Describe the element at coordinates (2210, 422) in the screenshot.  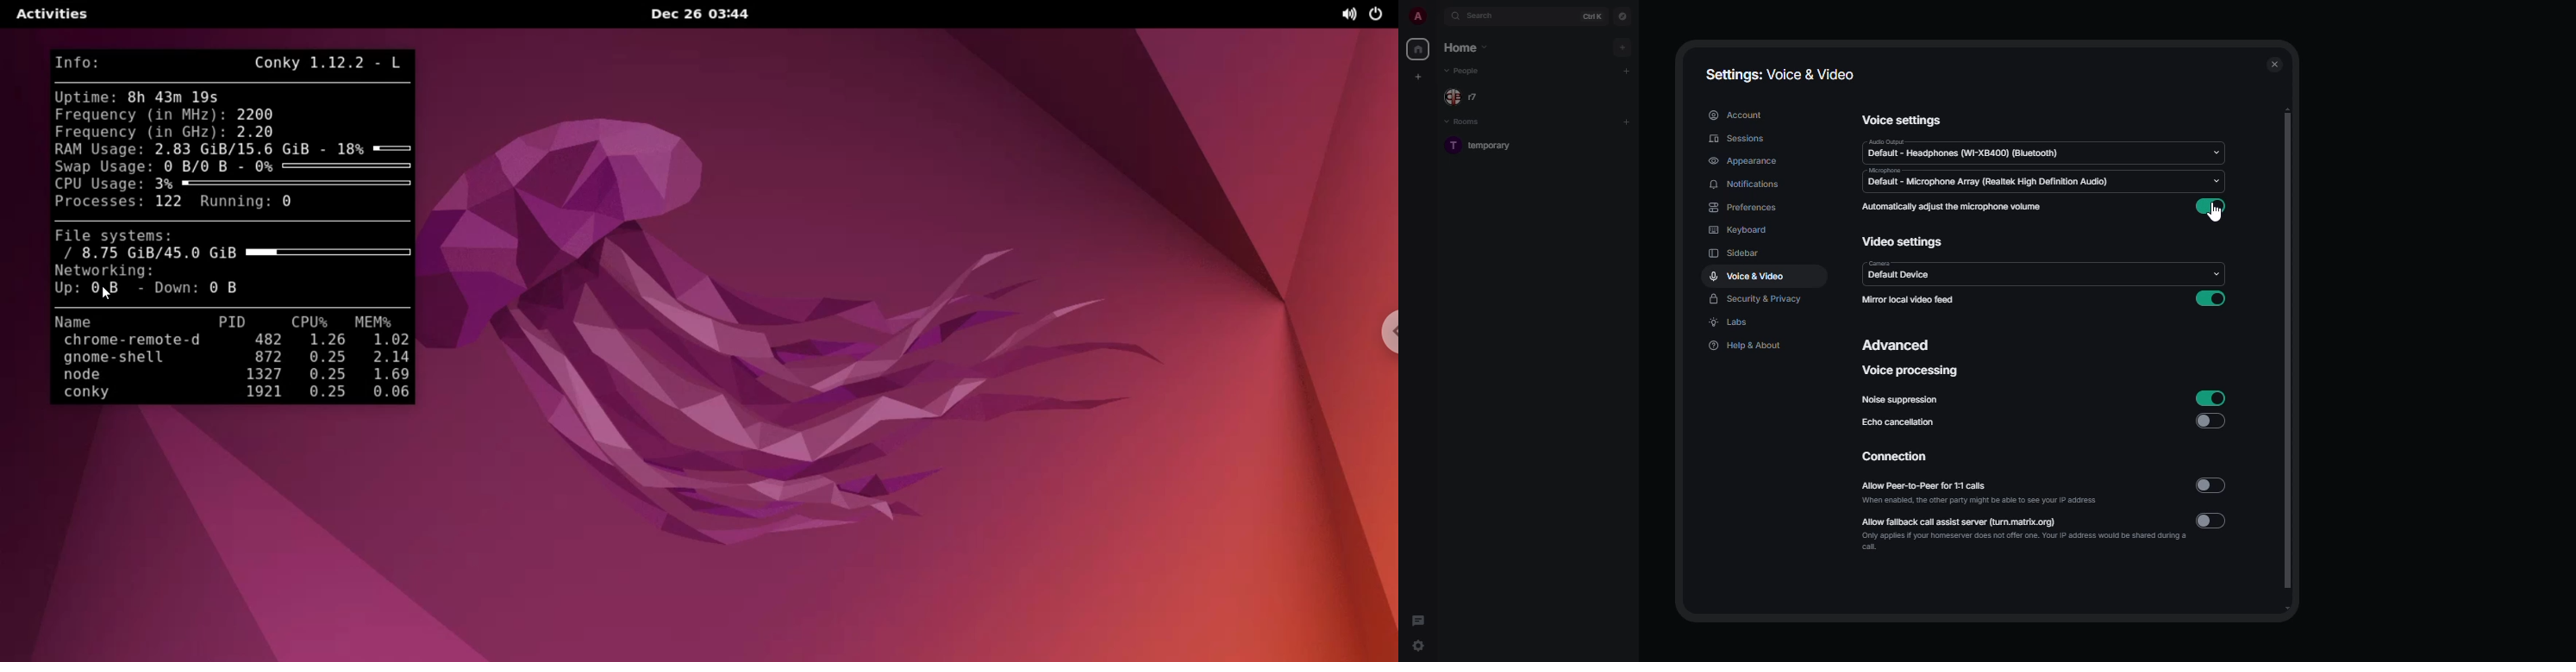
I see `disabled` at that location.